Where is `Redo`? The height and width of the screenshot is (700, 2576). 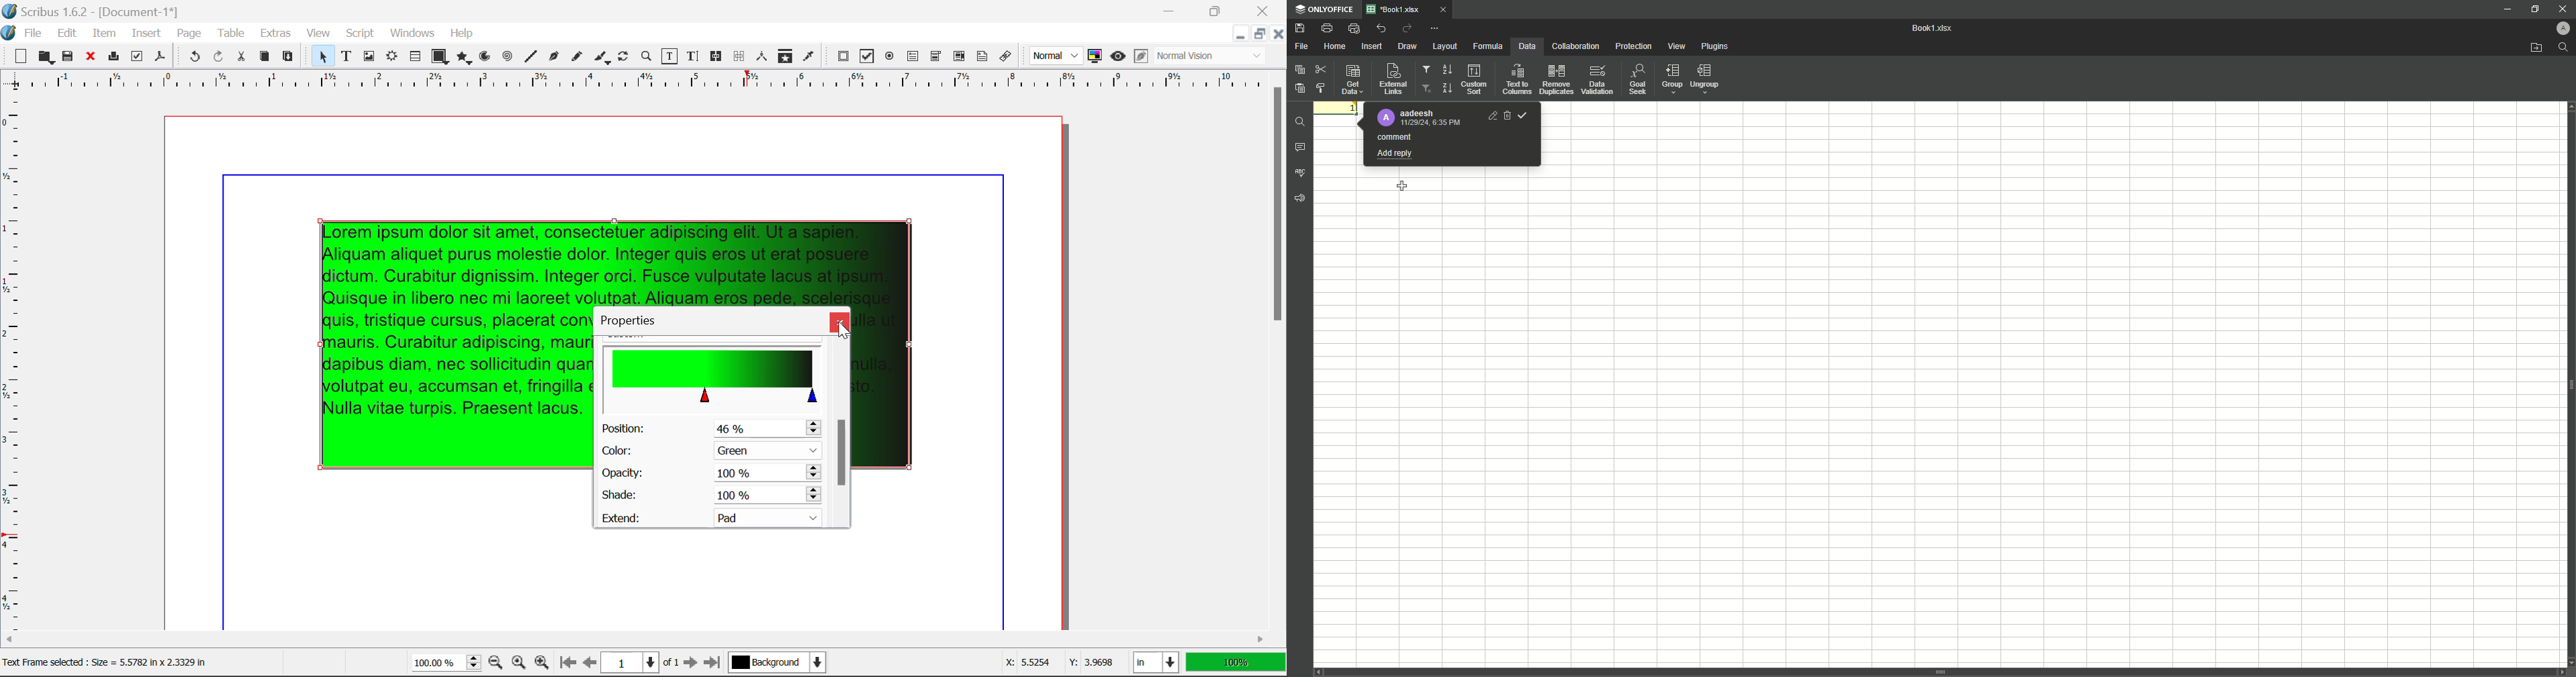
Redo is located at coordinates (218, 58).